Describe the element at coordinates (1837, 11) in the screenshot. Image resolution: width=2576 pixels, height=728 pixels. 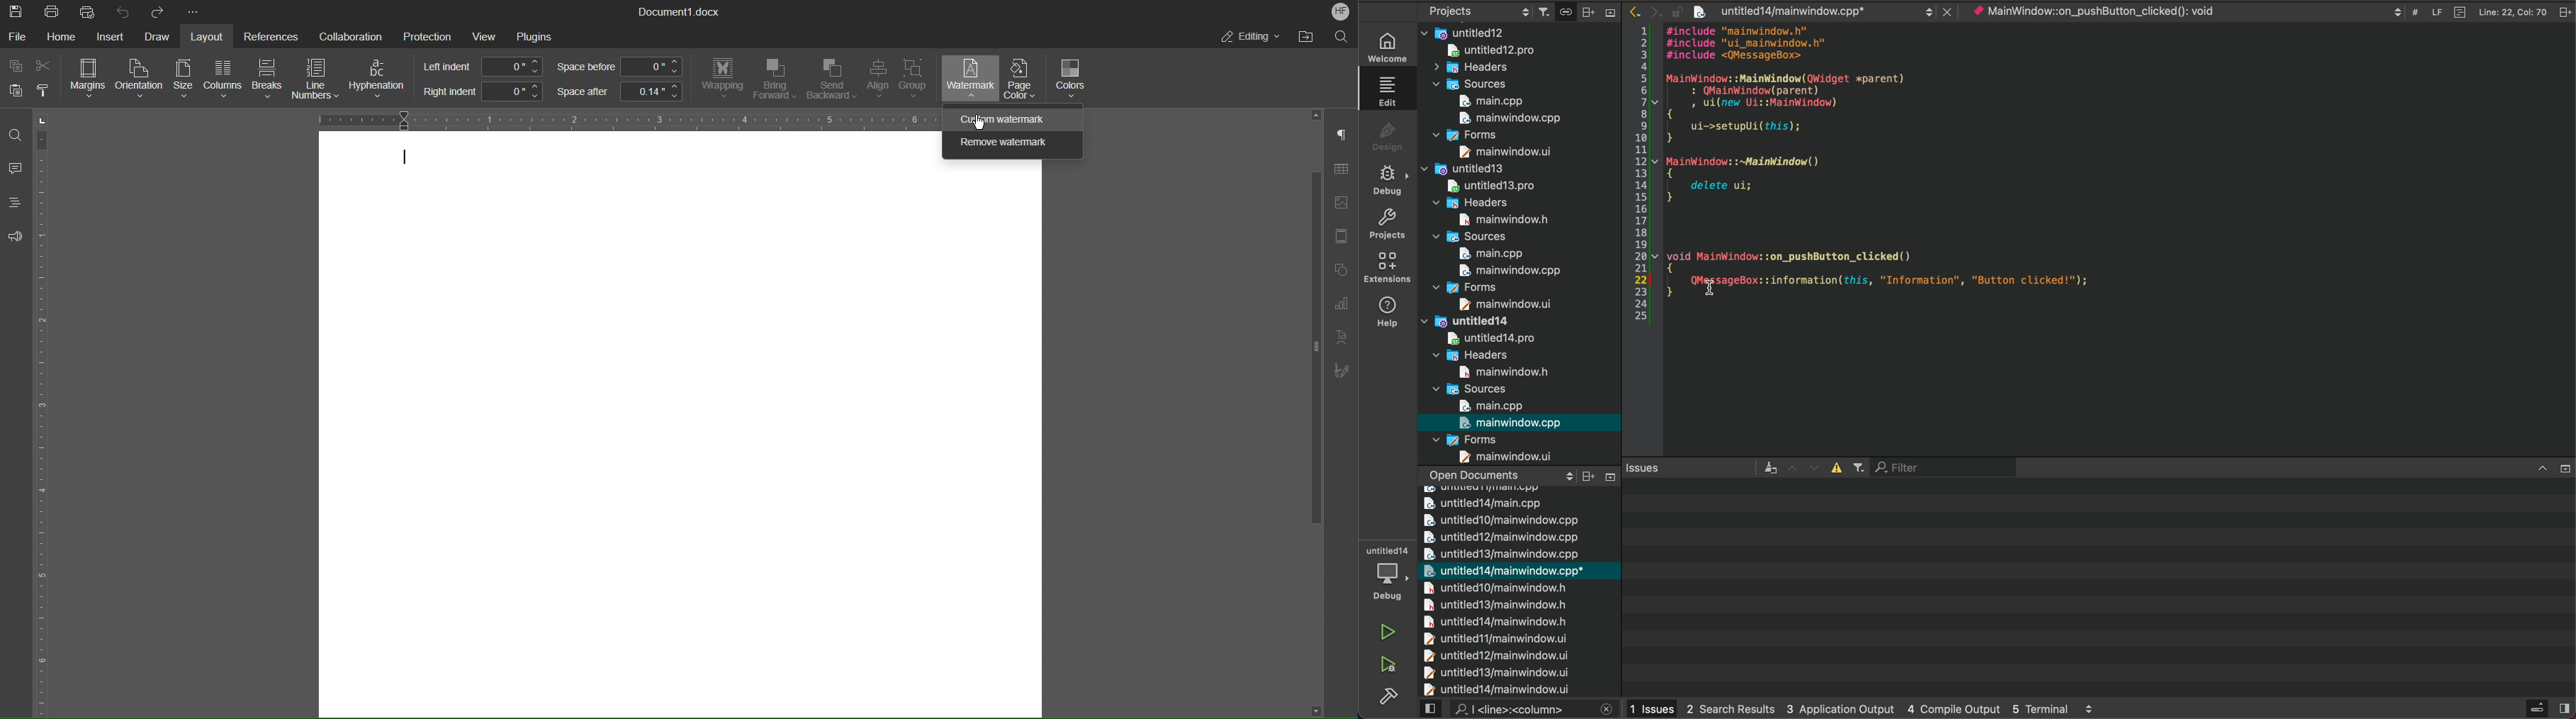
I see `file before save` at that location.